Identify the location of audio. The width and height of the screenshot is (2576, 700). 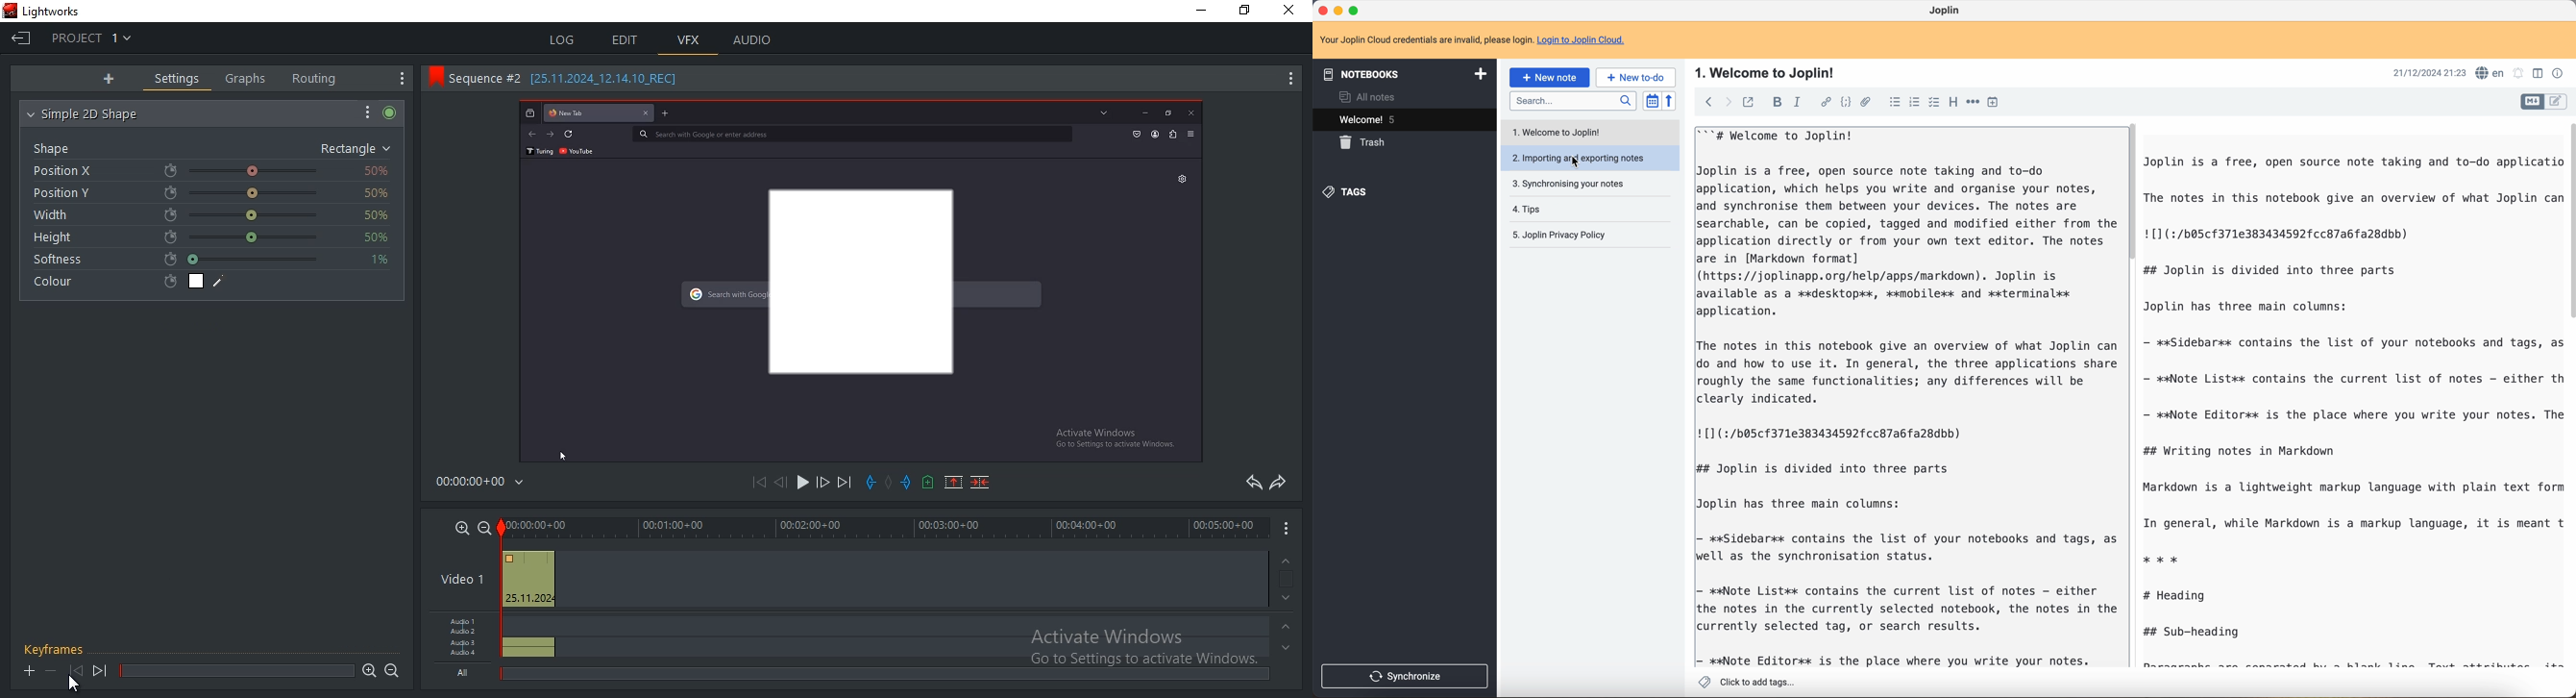
(754, 39).